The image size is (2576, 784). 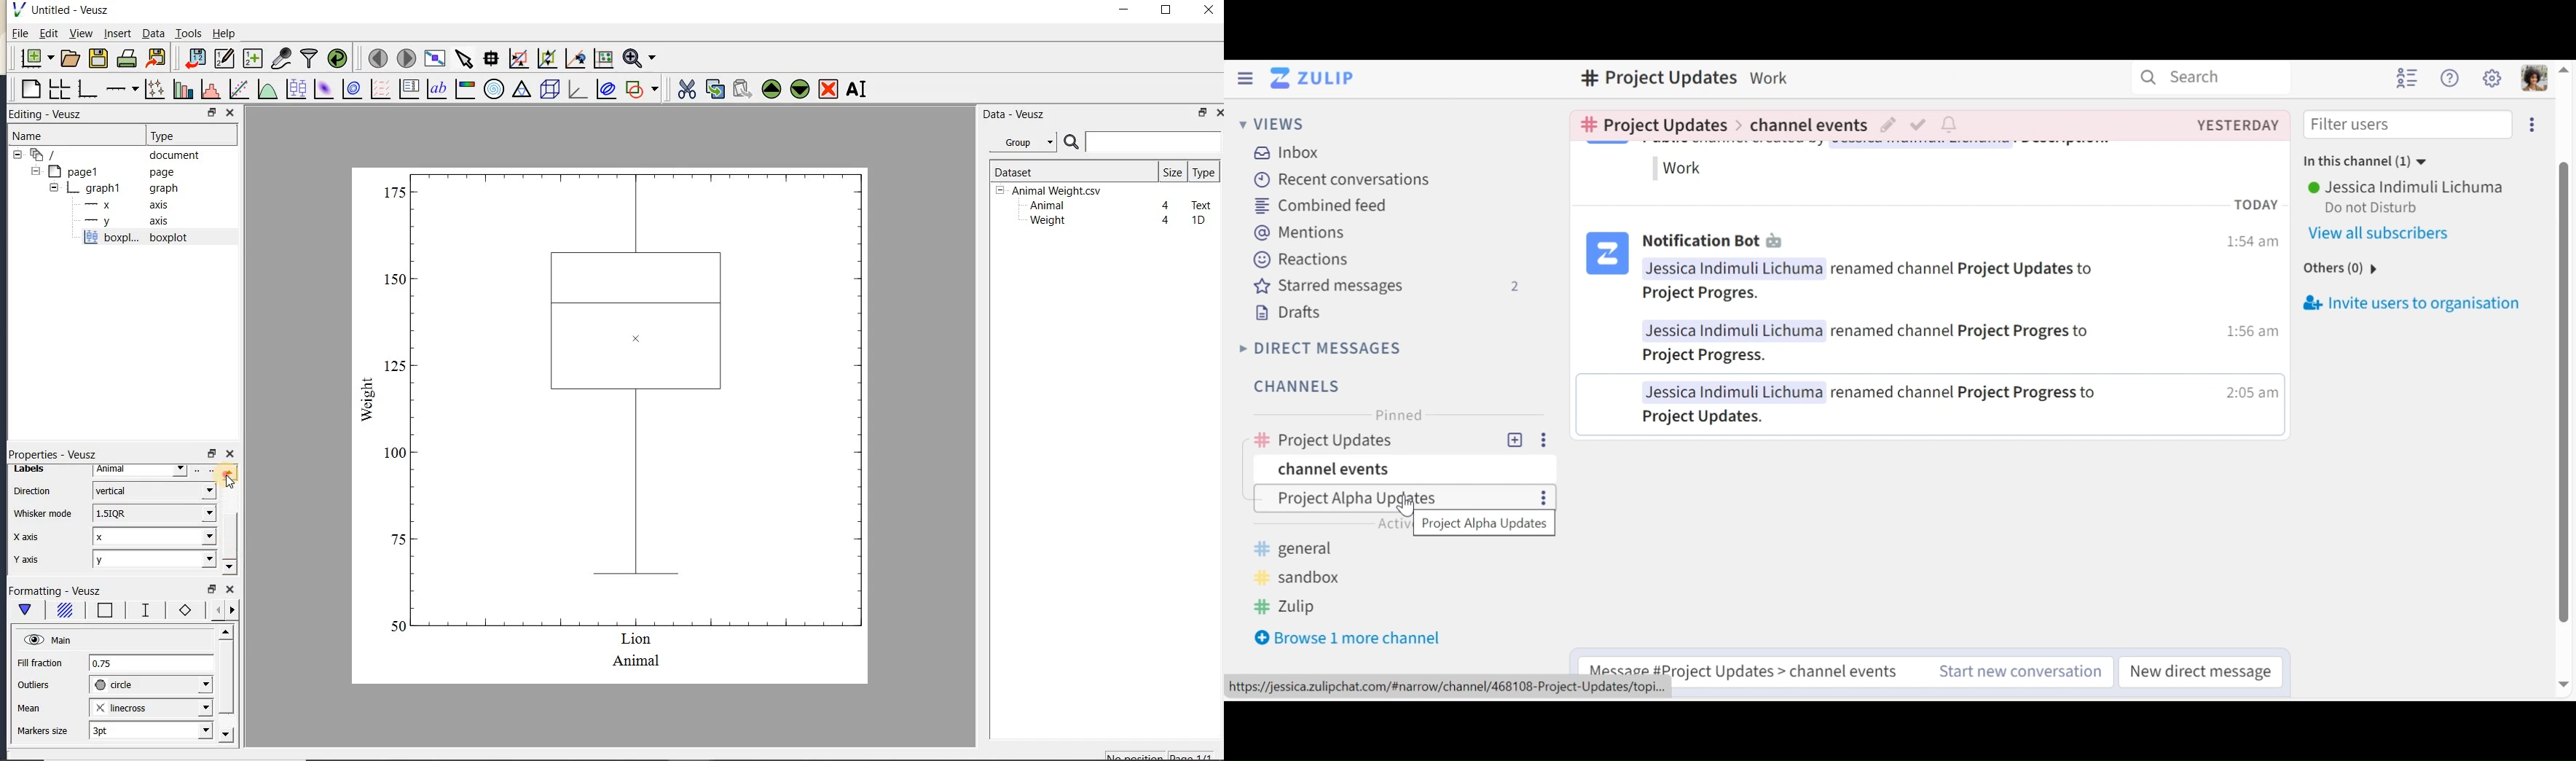 I want to click on Data-Veusz, so click(x=1014, y=114).